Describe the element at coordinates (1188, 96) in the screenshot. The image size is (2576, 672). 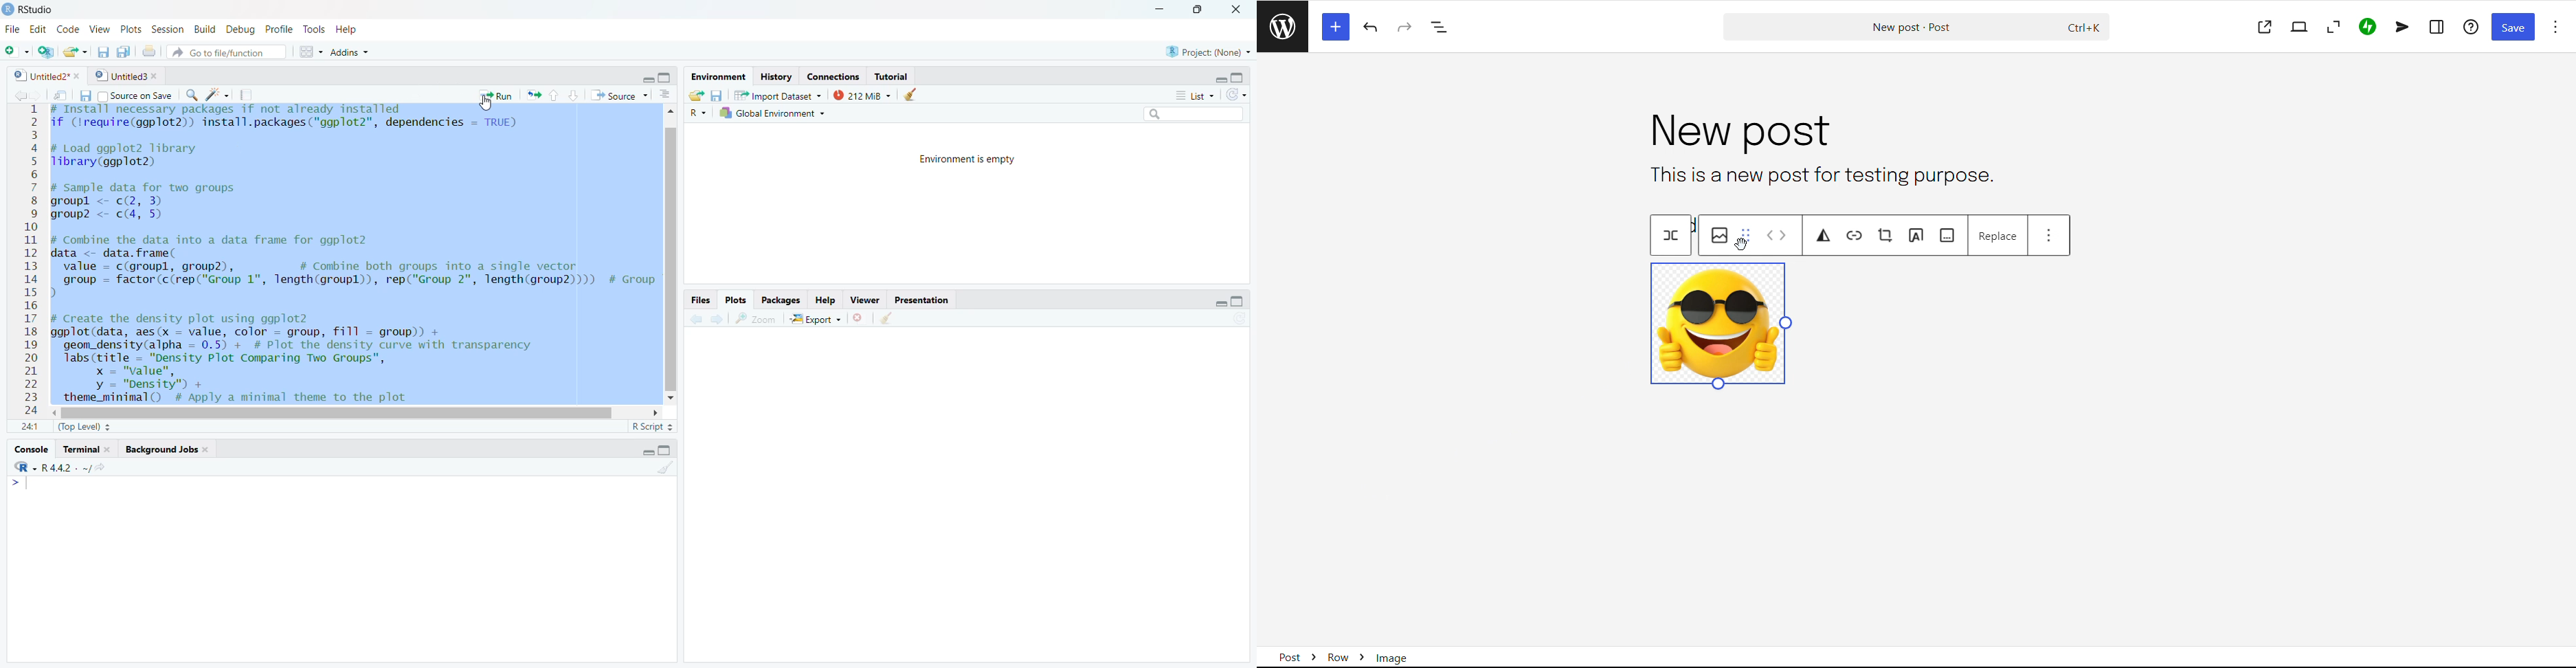
I see `list` at that location.